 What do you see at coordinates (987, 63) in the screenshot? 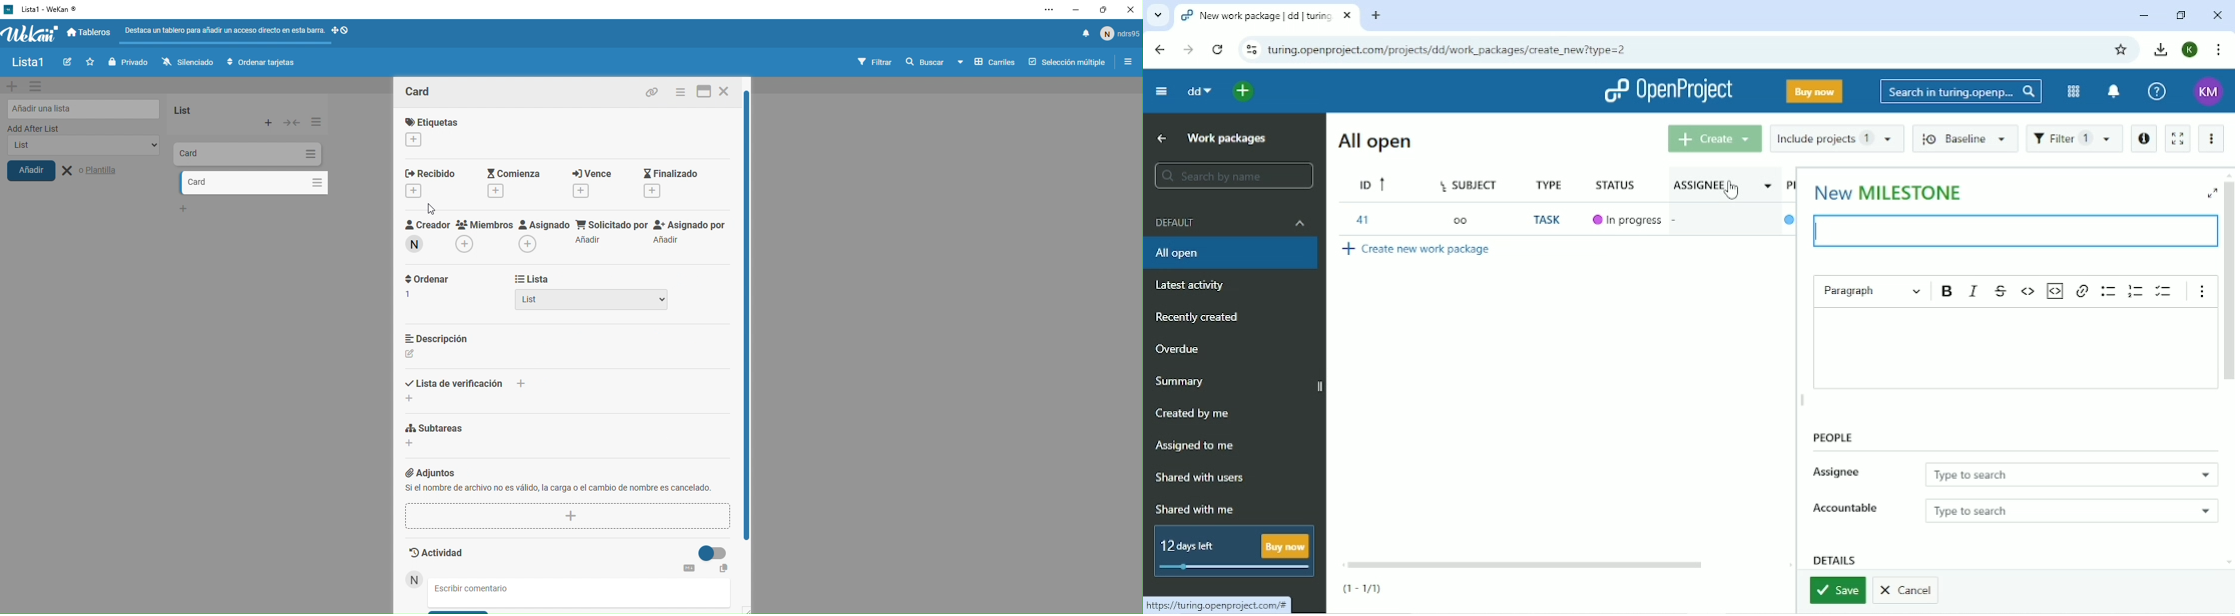
I see `carriles` at bounding box center [987, 63].